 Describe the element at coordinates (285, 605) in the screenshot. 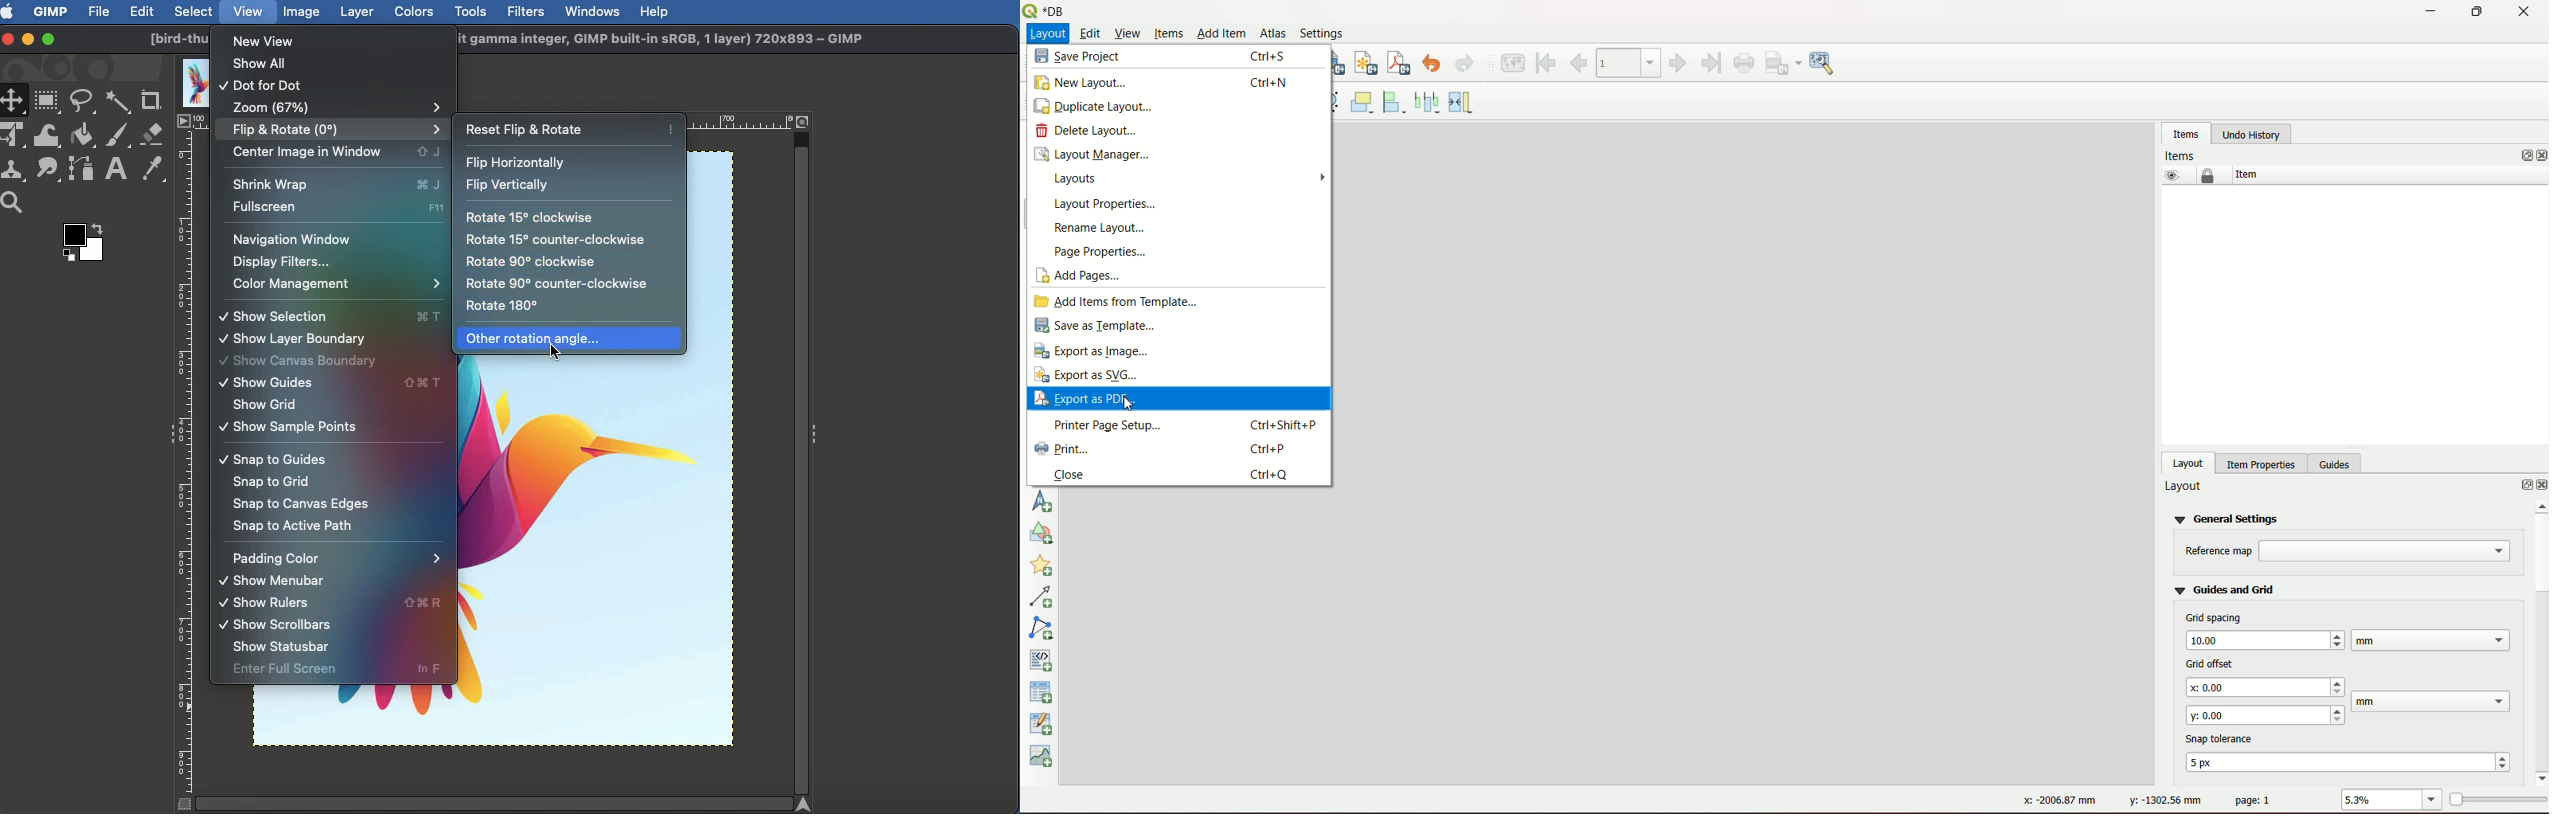

I see `Show rulers` at that location.